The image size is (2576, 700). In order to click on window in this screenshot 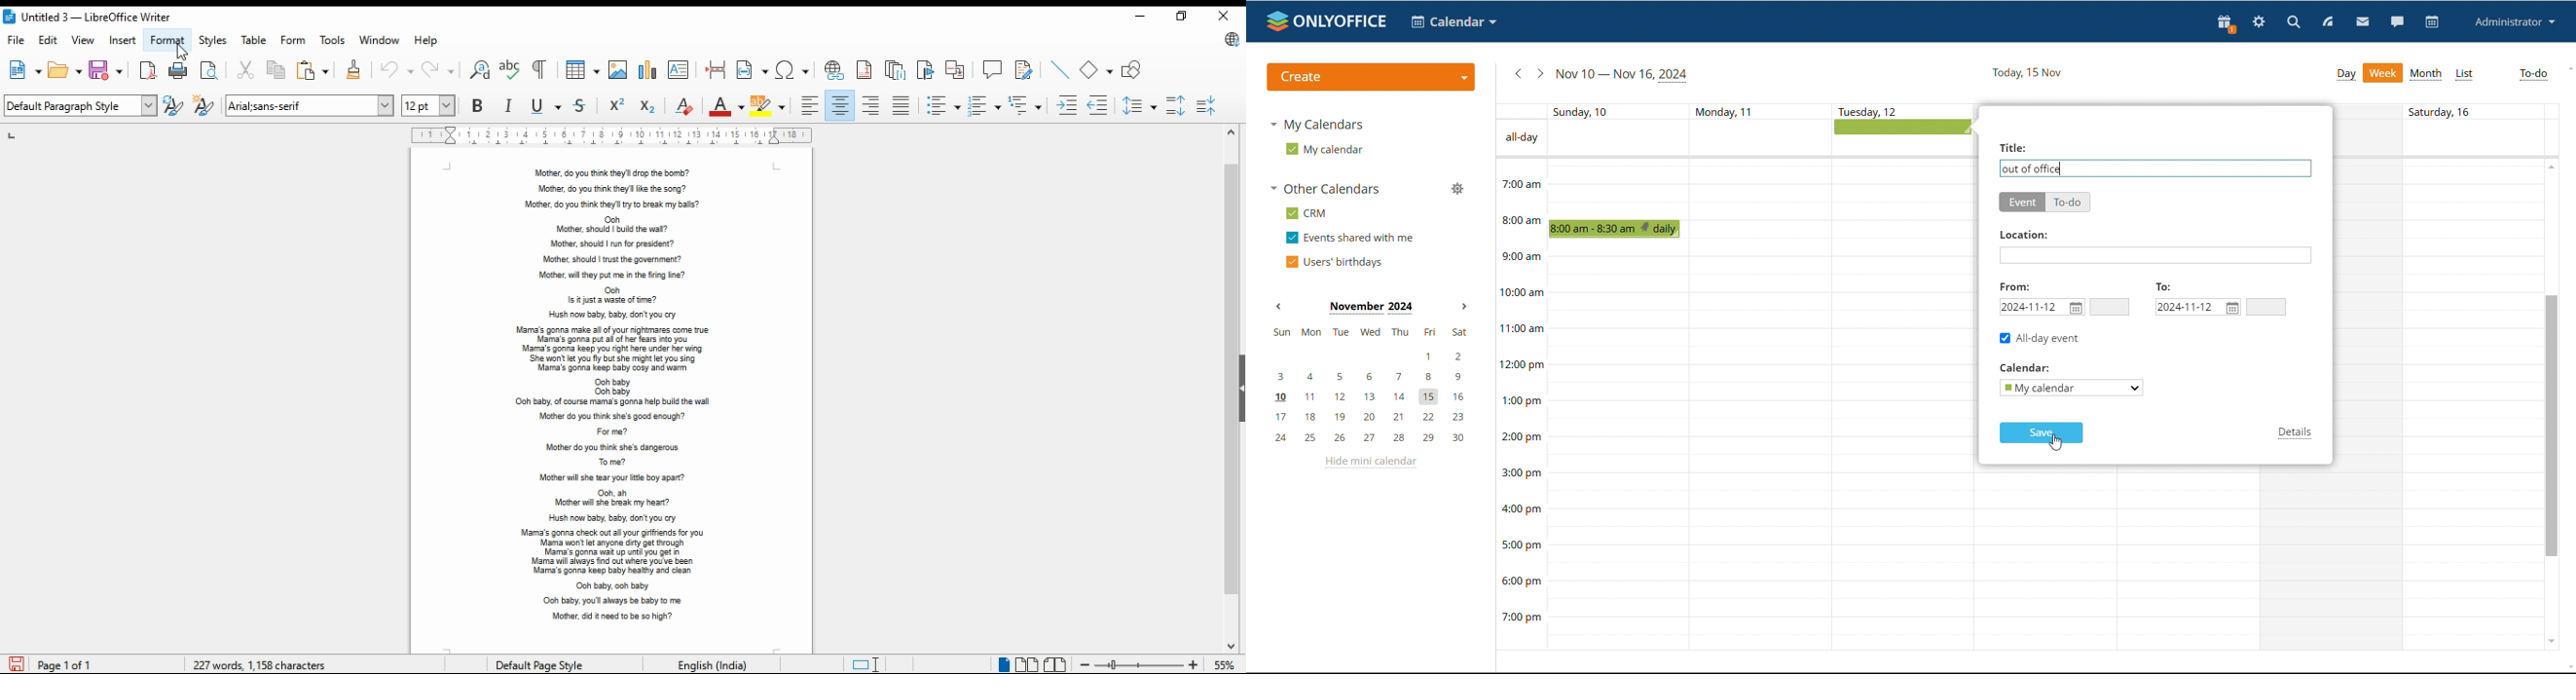, I will do `click(380, 40)`.